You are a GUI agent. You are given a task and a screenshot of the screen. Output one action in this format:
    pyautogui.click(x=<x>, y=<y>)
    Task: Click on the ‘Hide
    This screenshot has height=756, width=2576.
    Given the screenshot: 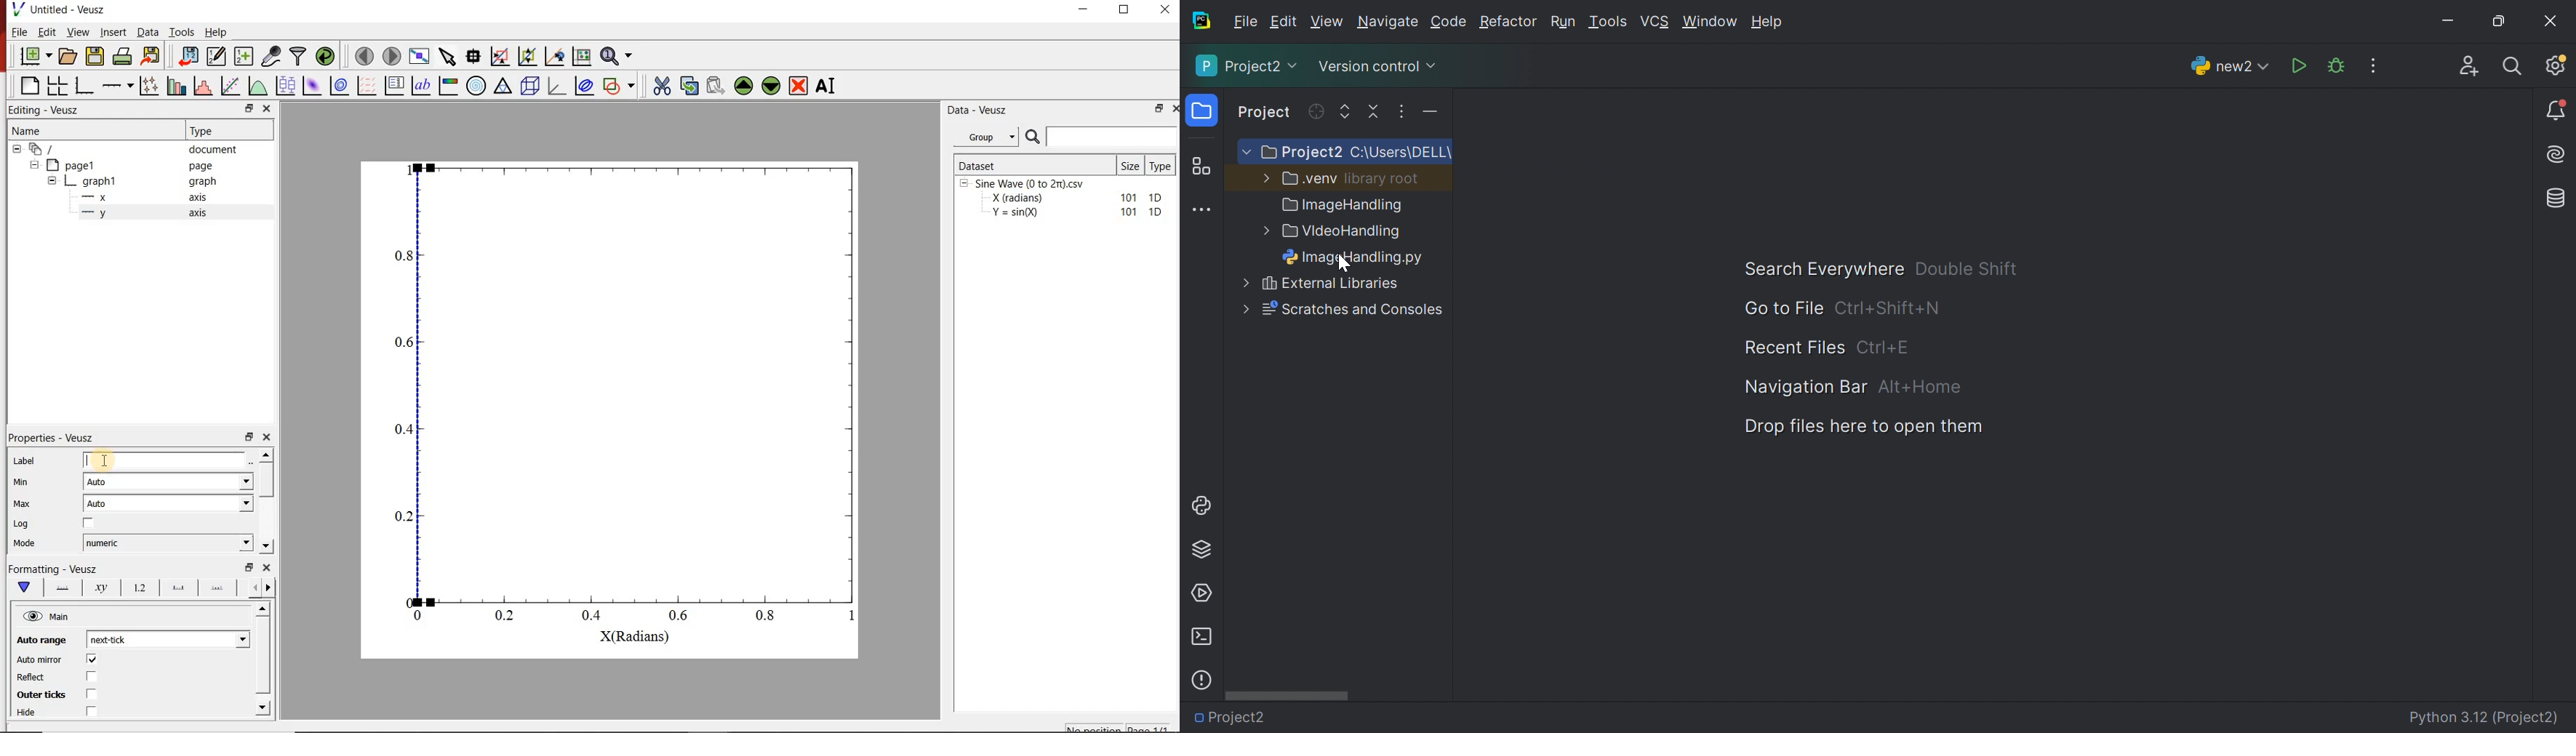 What is the action you would take?
    pyautogui.click(x=27, y=713)
    